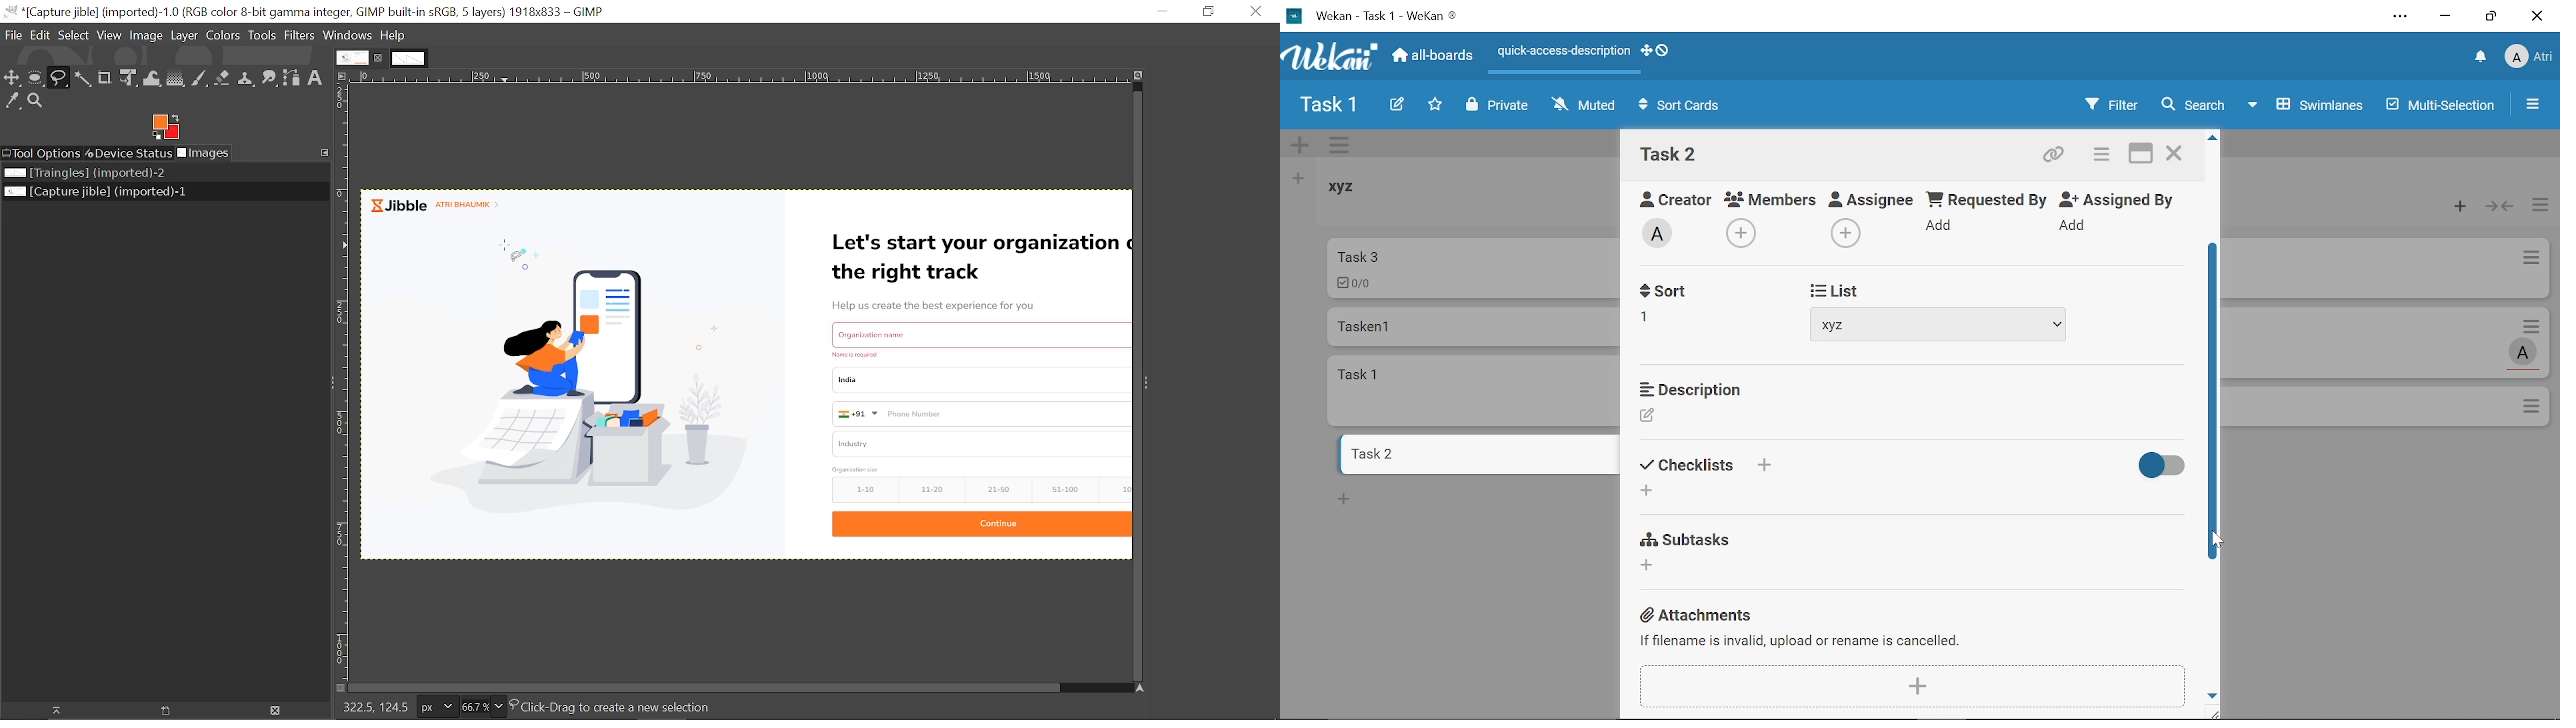 The height and width of the screenshot is (728, 2576). What do you see at coordinates (1669, 154) in the screenshot?
I see `Card name` at bounding box center [1669, 154].